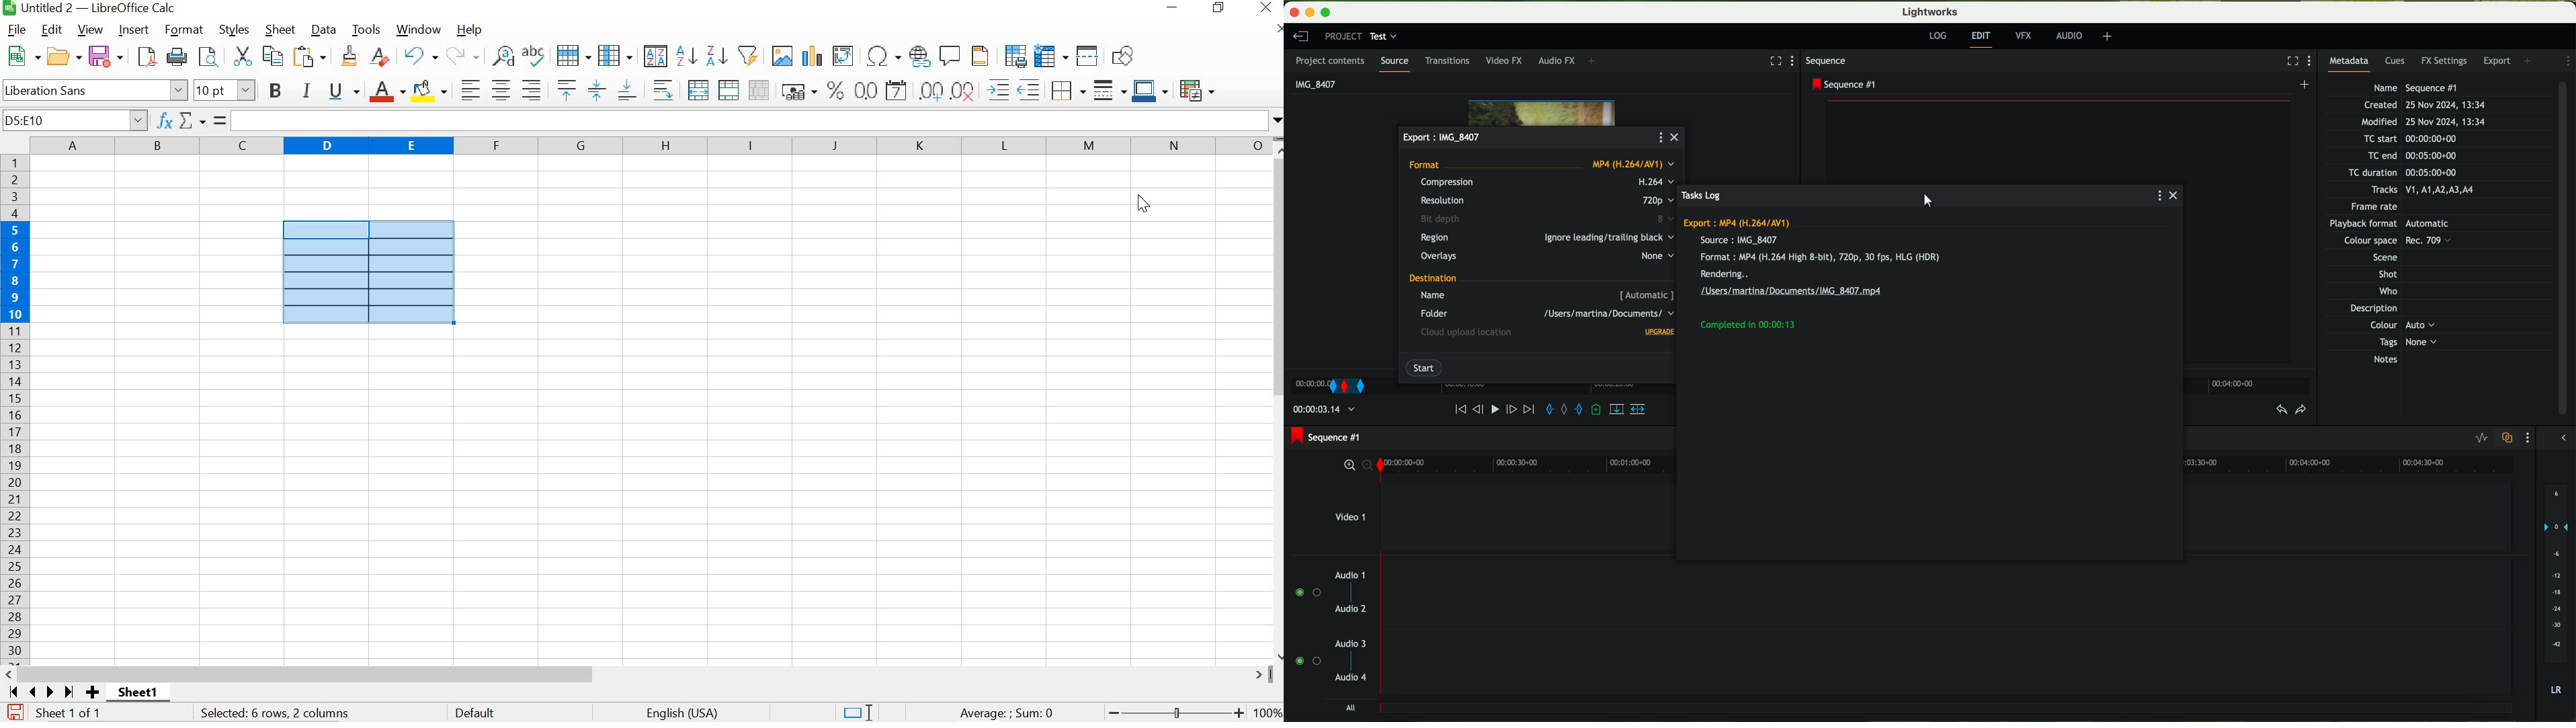 This screenshot has width=2576, height=728. What do you see at coordinates (178, 56) in the screenshot?
I see `PRINT` at bounding box center [178, 56].